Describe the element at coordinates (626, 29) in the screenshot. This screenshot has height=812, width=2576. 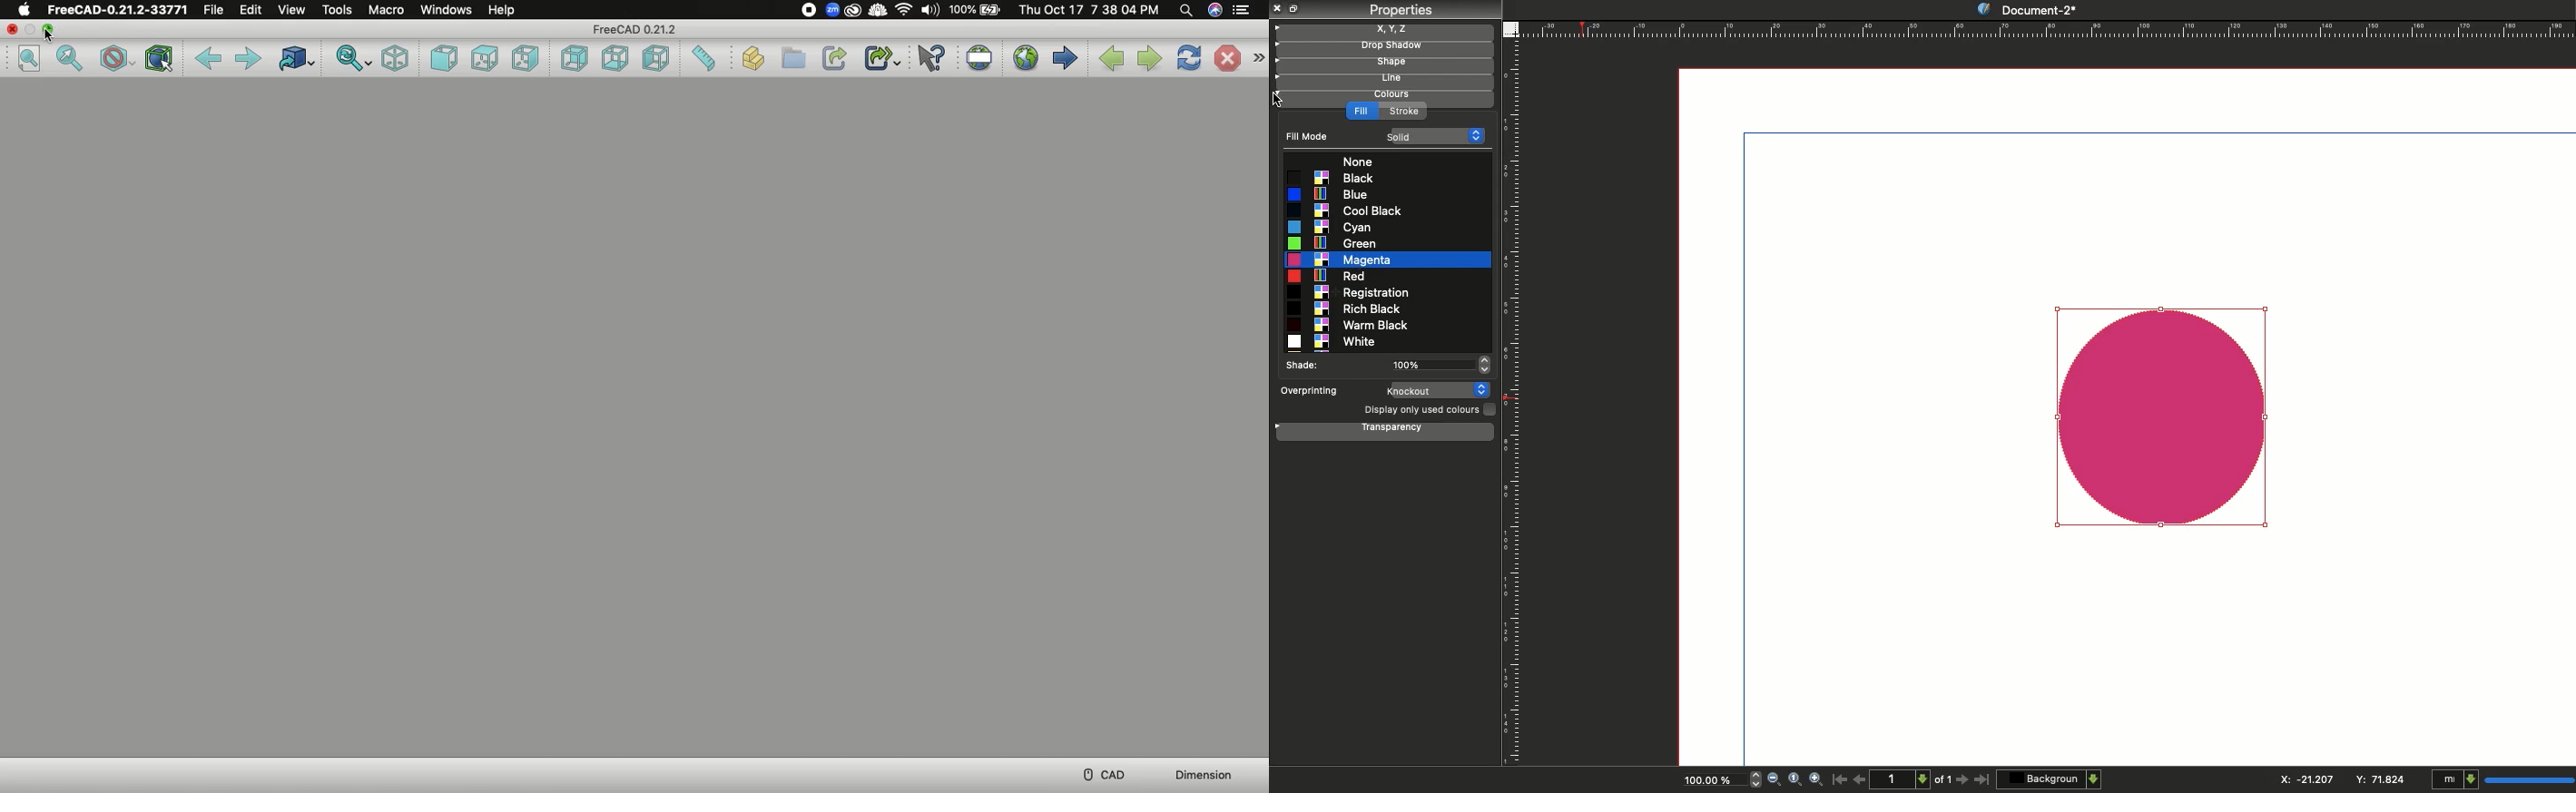
I see `File name` at that location.